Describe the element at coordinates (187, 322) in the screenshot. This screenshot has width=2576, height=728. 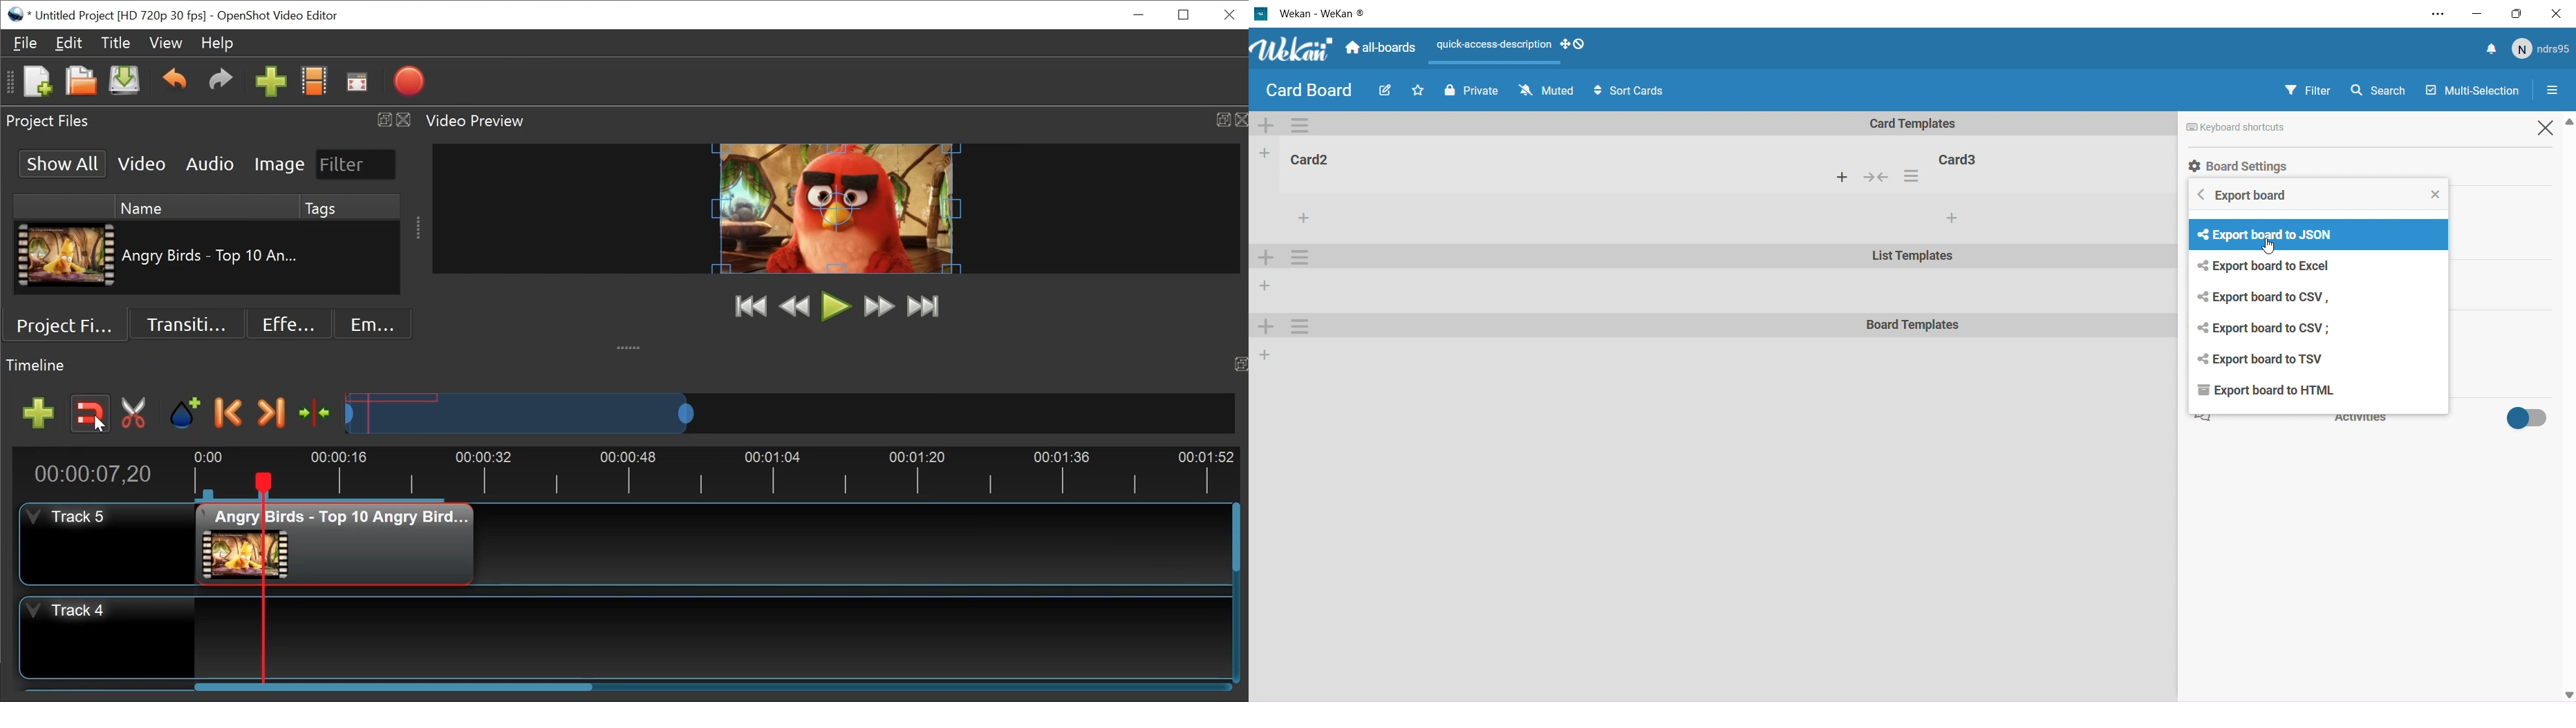
I see `Transition` at that location.